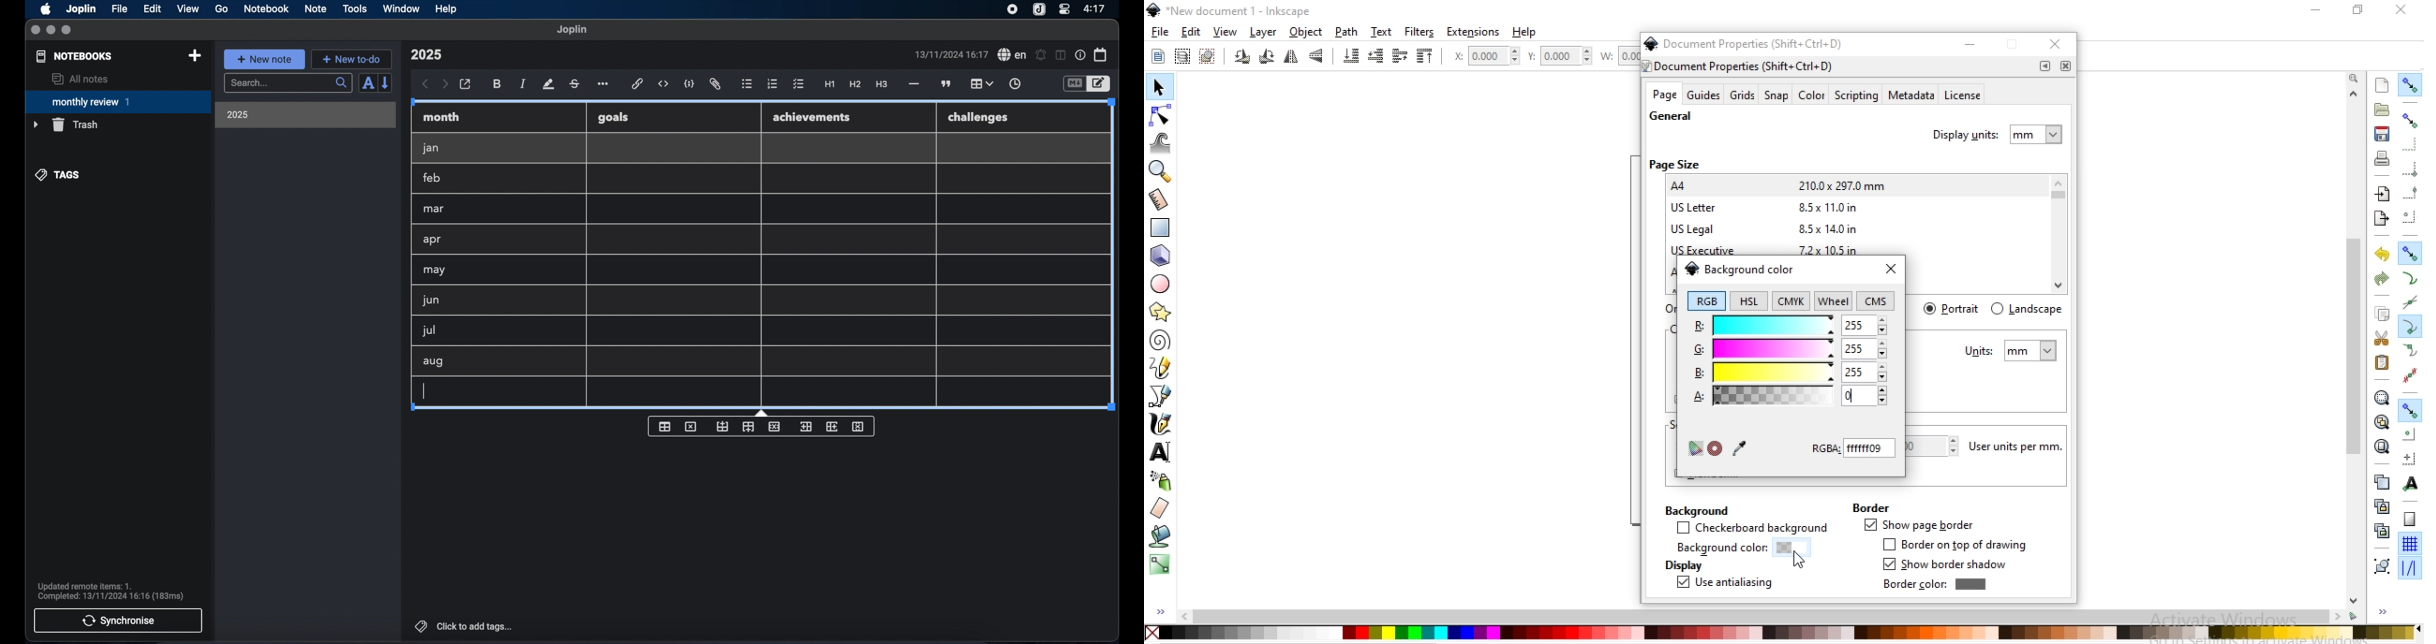 The height and width of the screenshot is (644, 2436). What do you see at coordinates (447, 9) in the screenshot?
I see `help` at bounding box center [447, 9].